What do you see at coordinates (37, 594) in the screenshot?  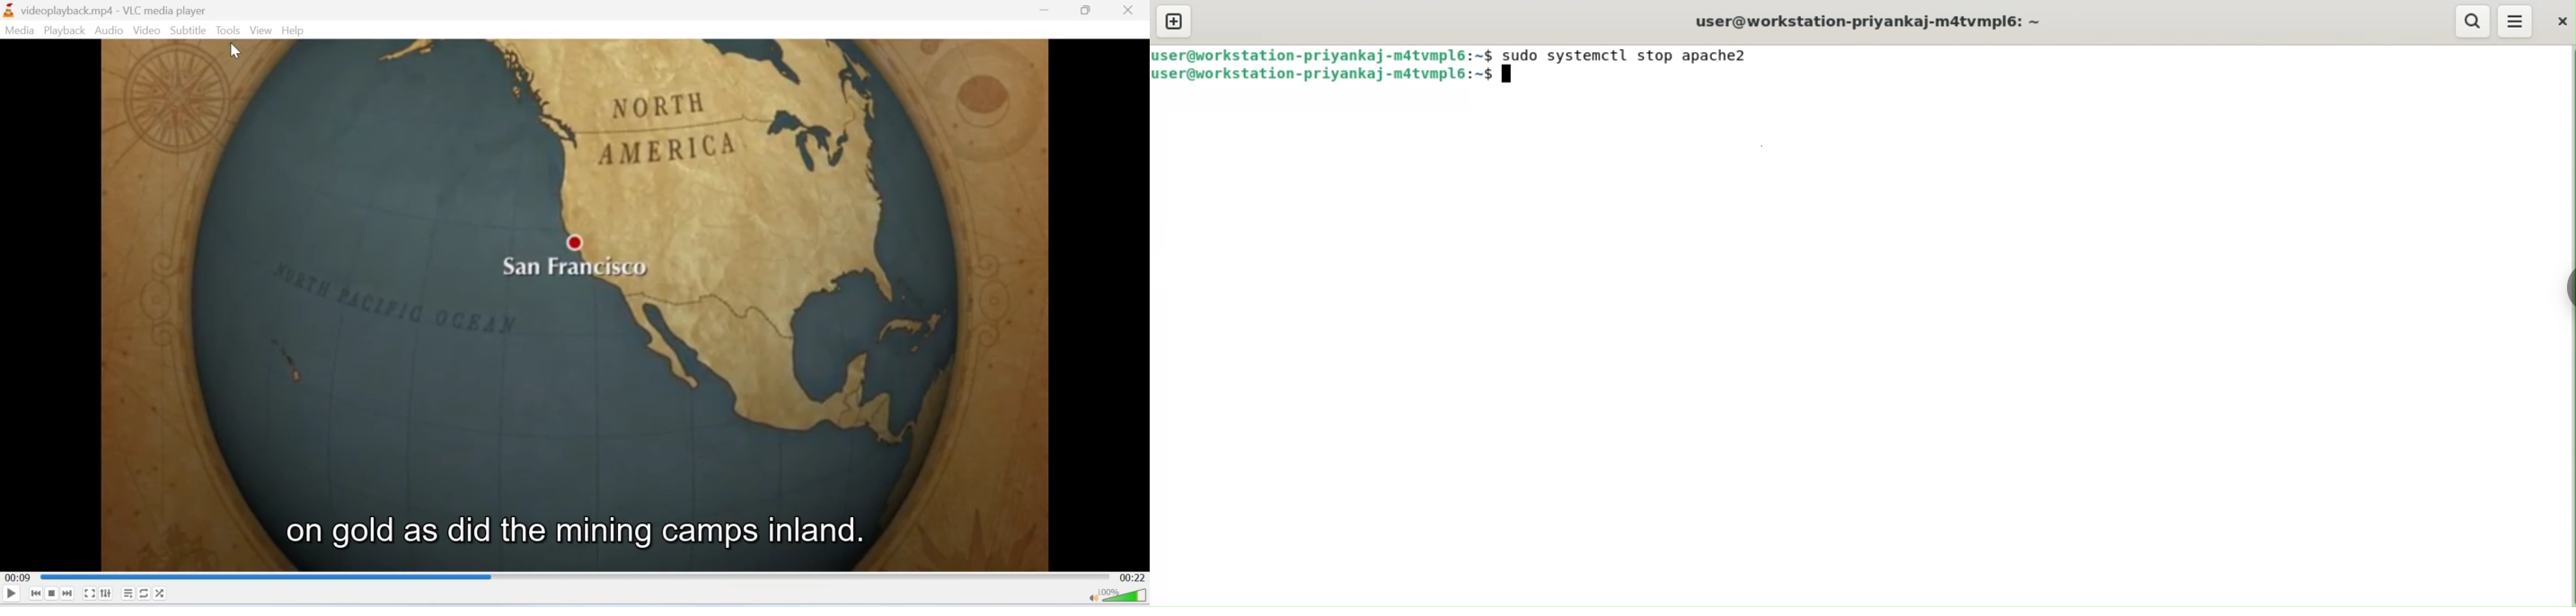 I see `Seek backwards` at bounding box center [37, 594].